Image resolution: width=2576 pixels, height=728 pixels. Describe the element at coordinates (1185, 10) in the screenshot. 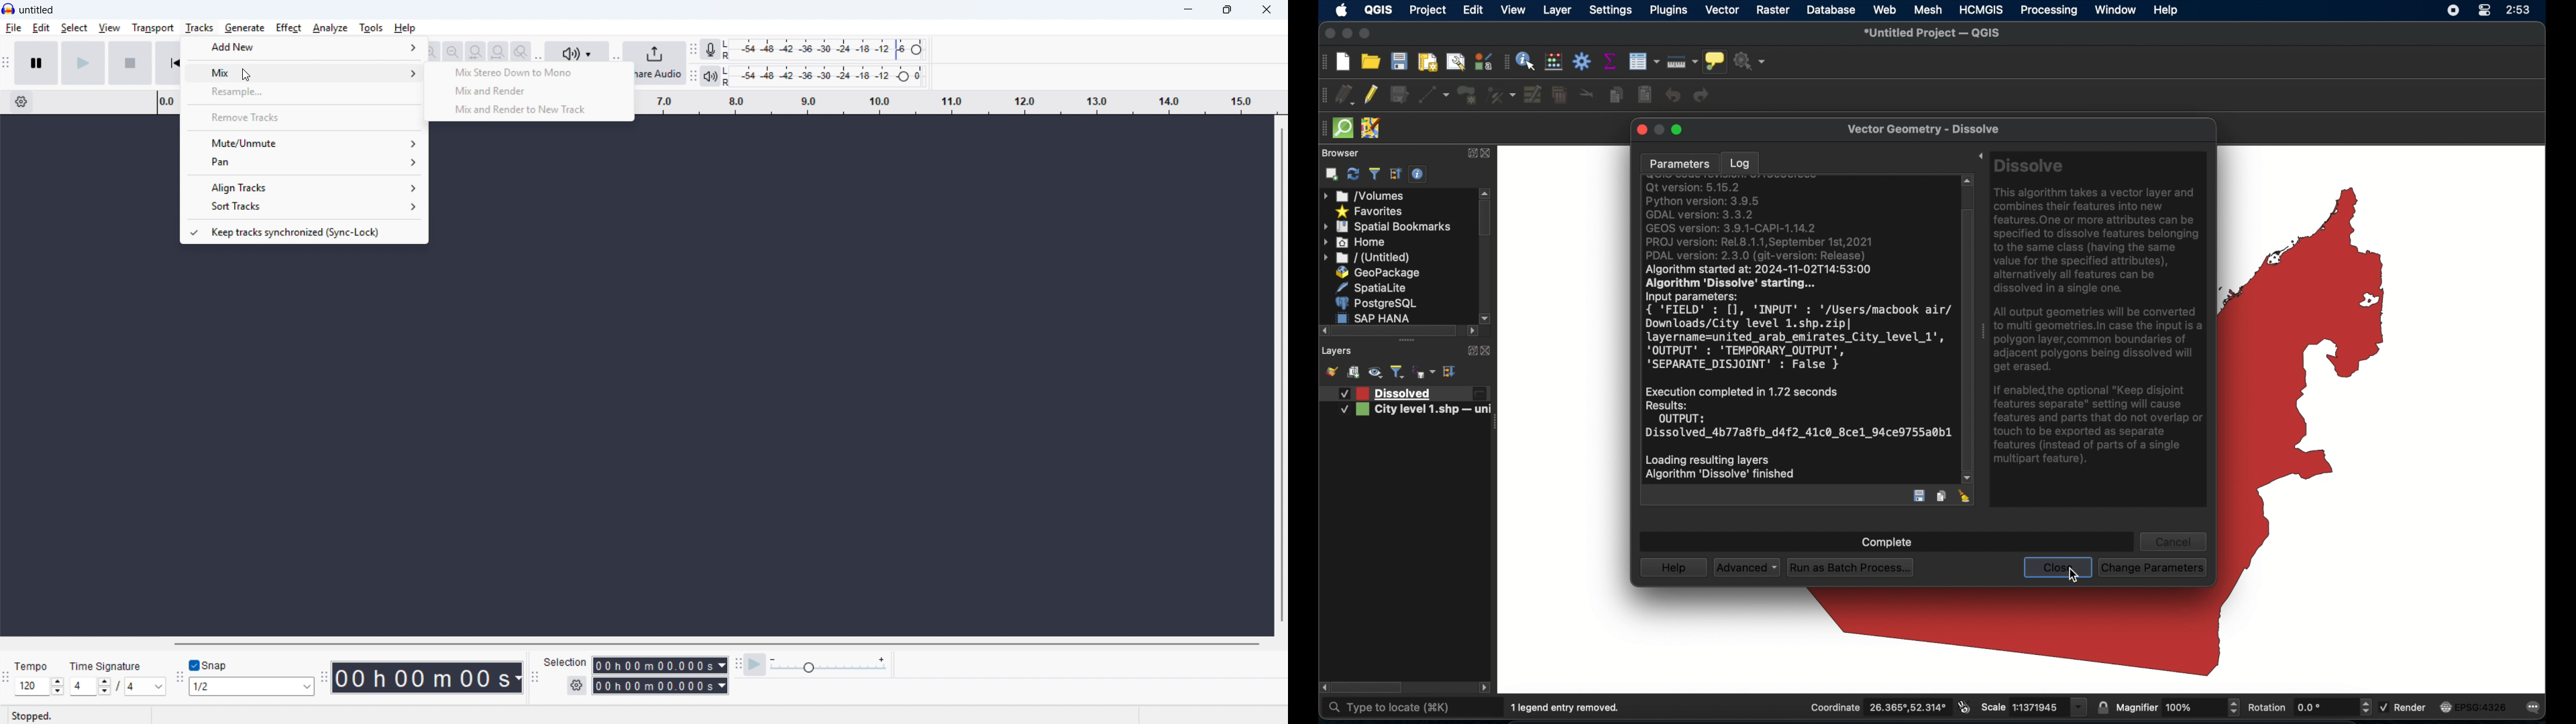

I see `minimise ` at that location.